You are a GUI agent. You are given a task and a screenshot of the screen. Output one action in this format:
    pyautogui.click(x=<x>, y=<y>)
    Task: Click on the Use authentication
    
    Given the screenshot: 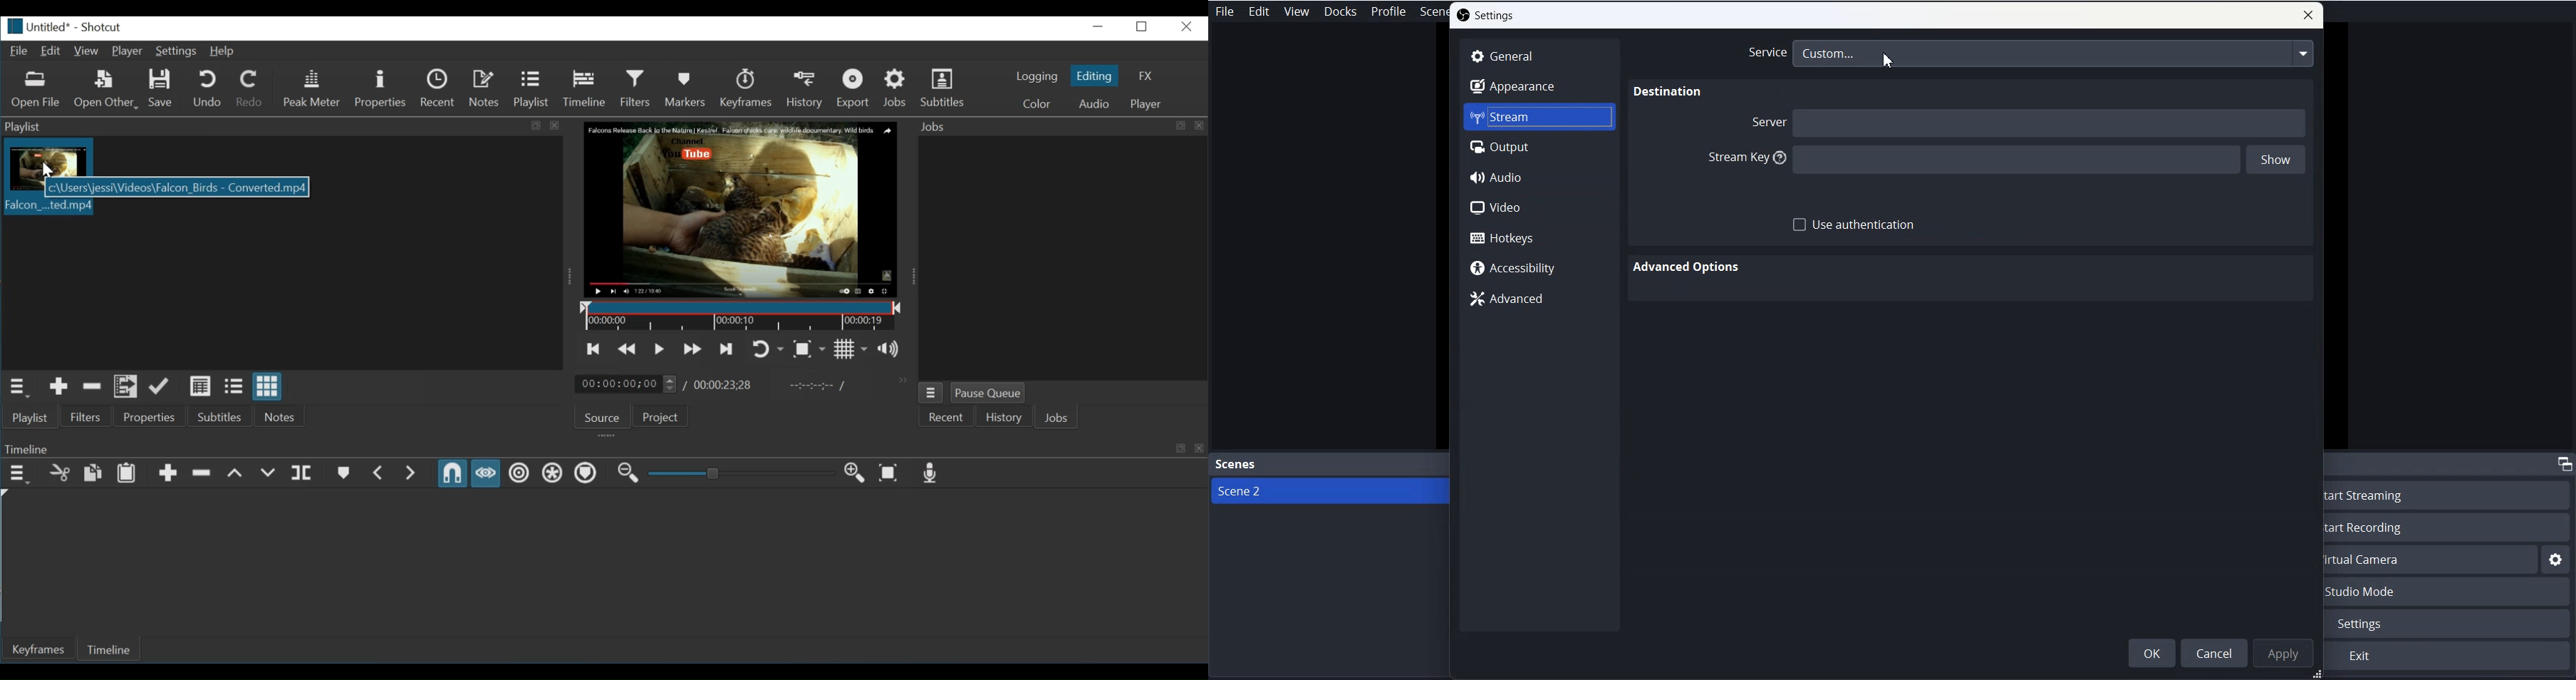 What is the action you would take?
    pyautogui.click(x=1854, y=225)
    